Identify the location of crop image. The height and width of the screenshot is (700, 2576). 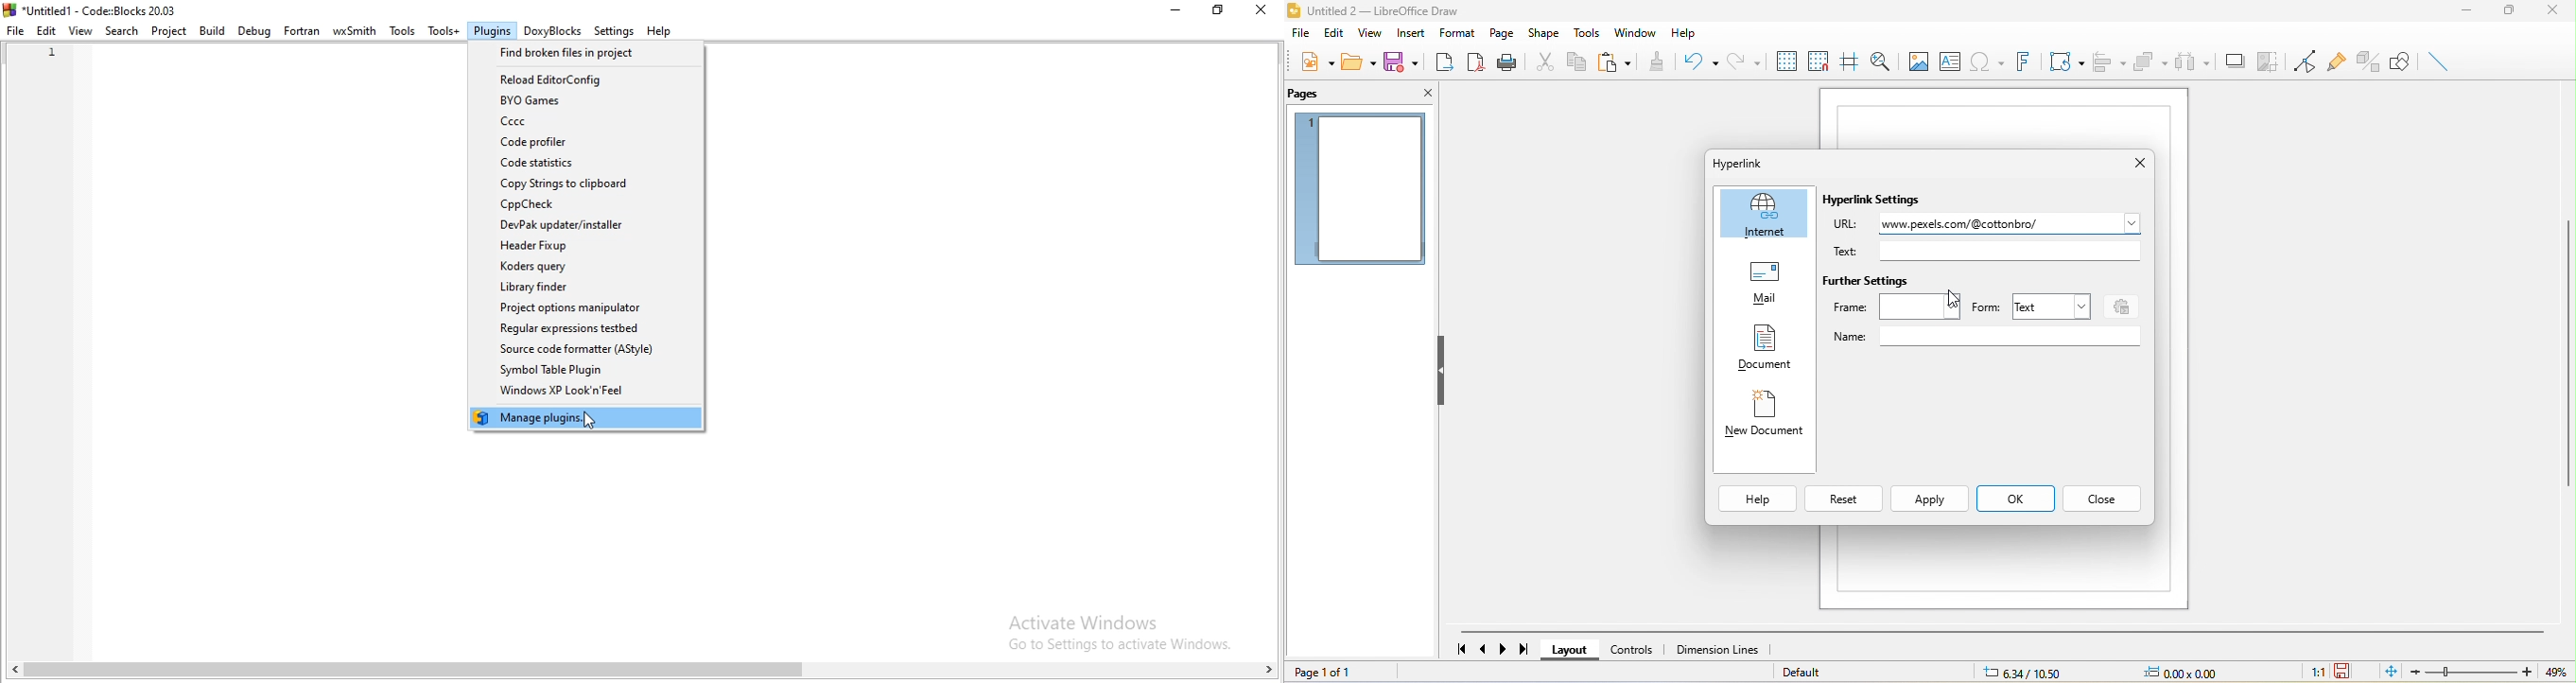
(2265, 58).